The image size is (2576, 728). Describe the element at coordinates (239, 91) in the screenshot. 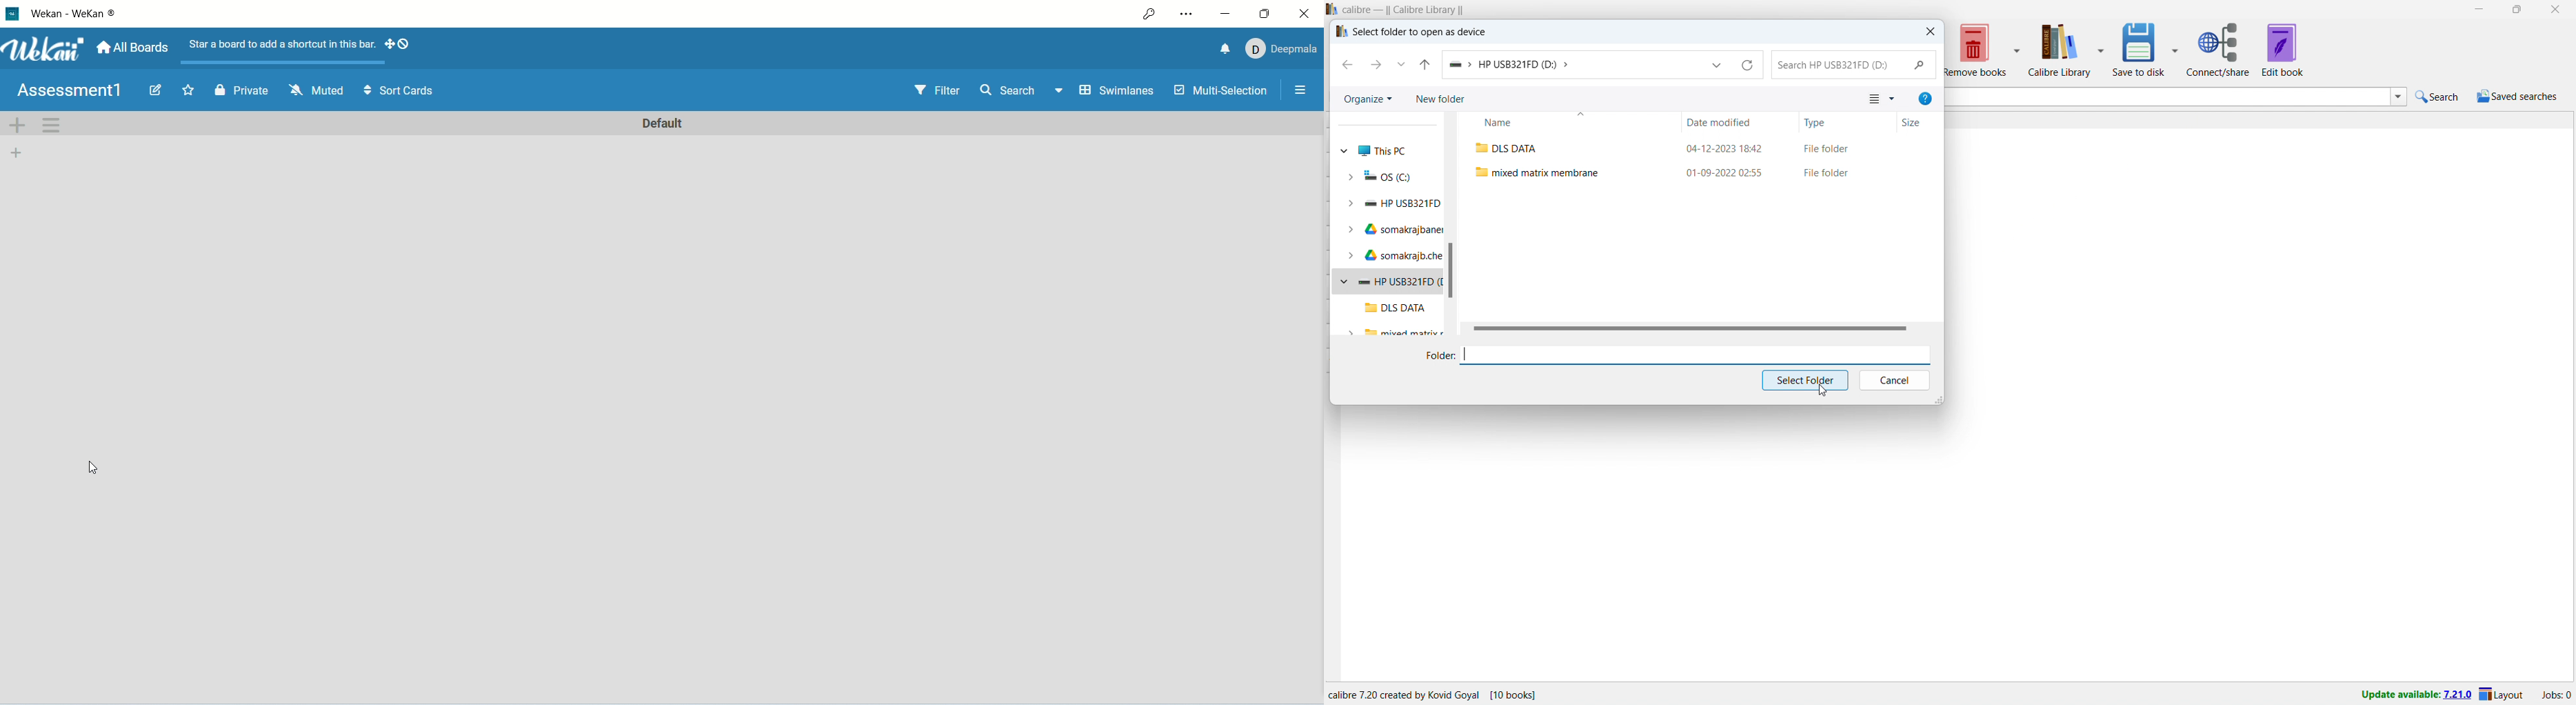

I see `private` at that location.